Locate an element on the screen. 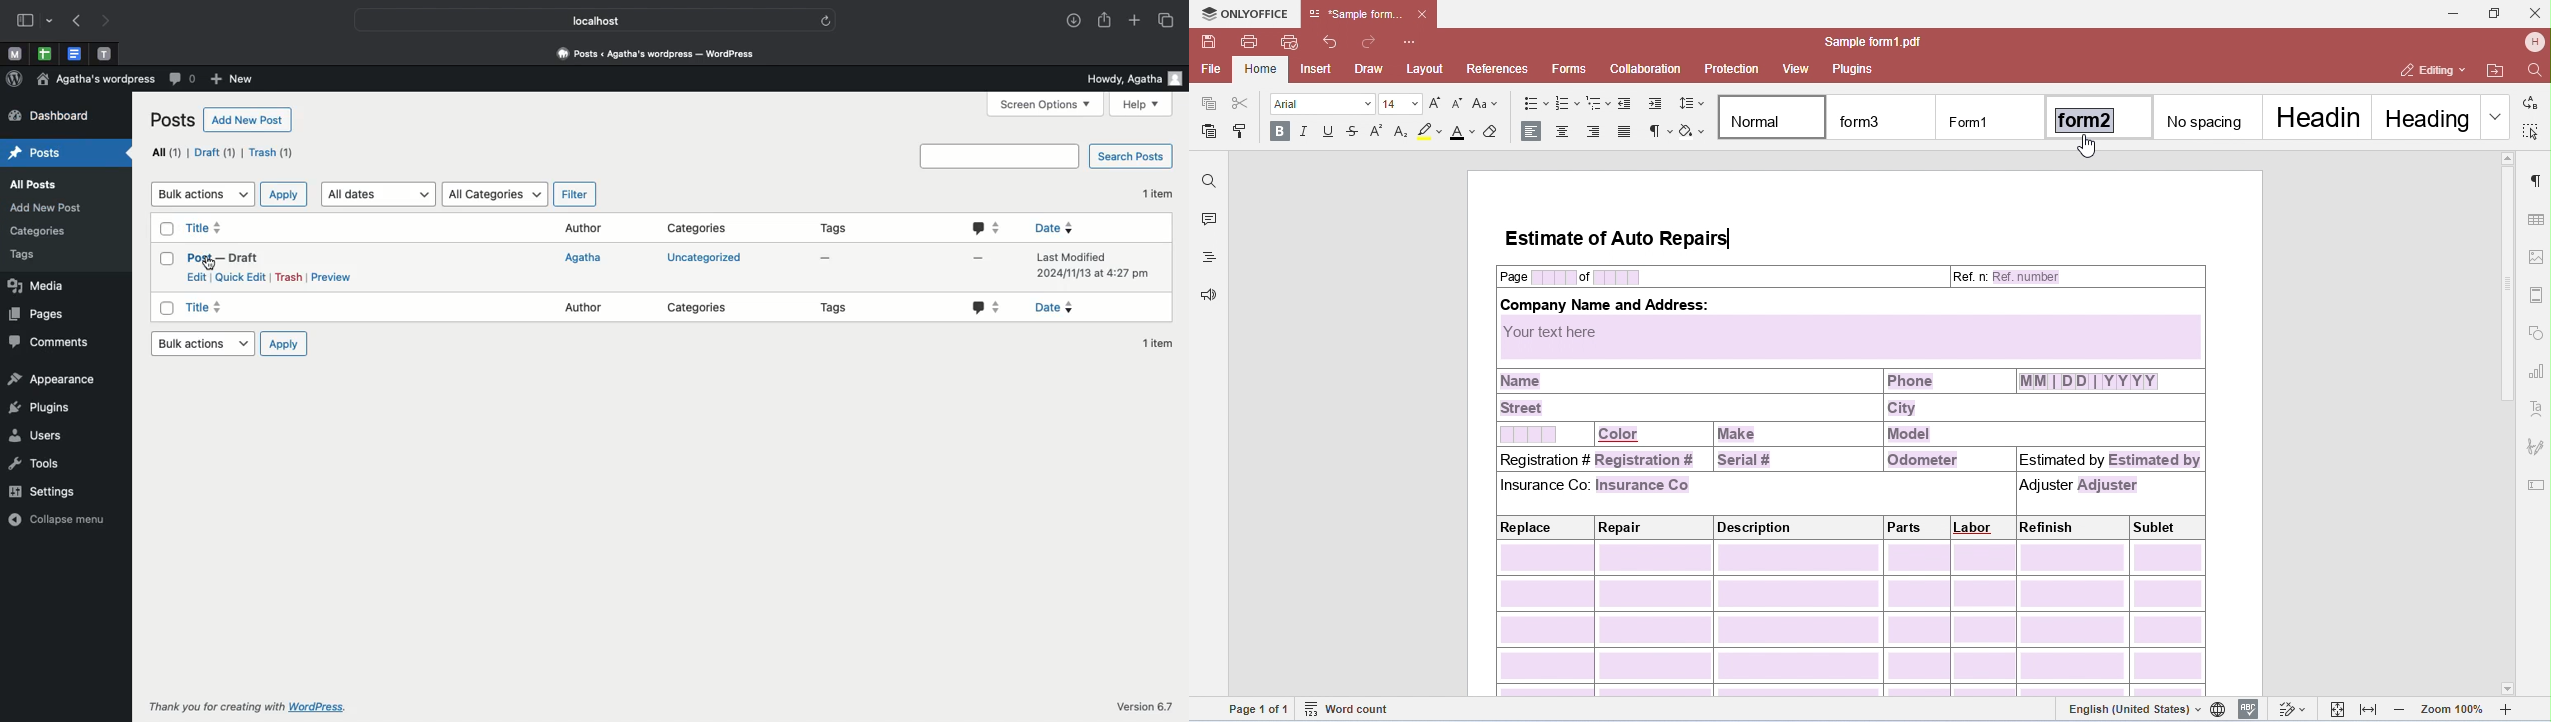 This screenshot has height=728, width=2576. checkbox is located at coordinates (166, 259).